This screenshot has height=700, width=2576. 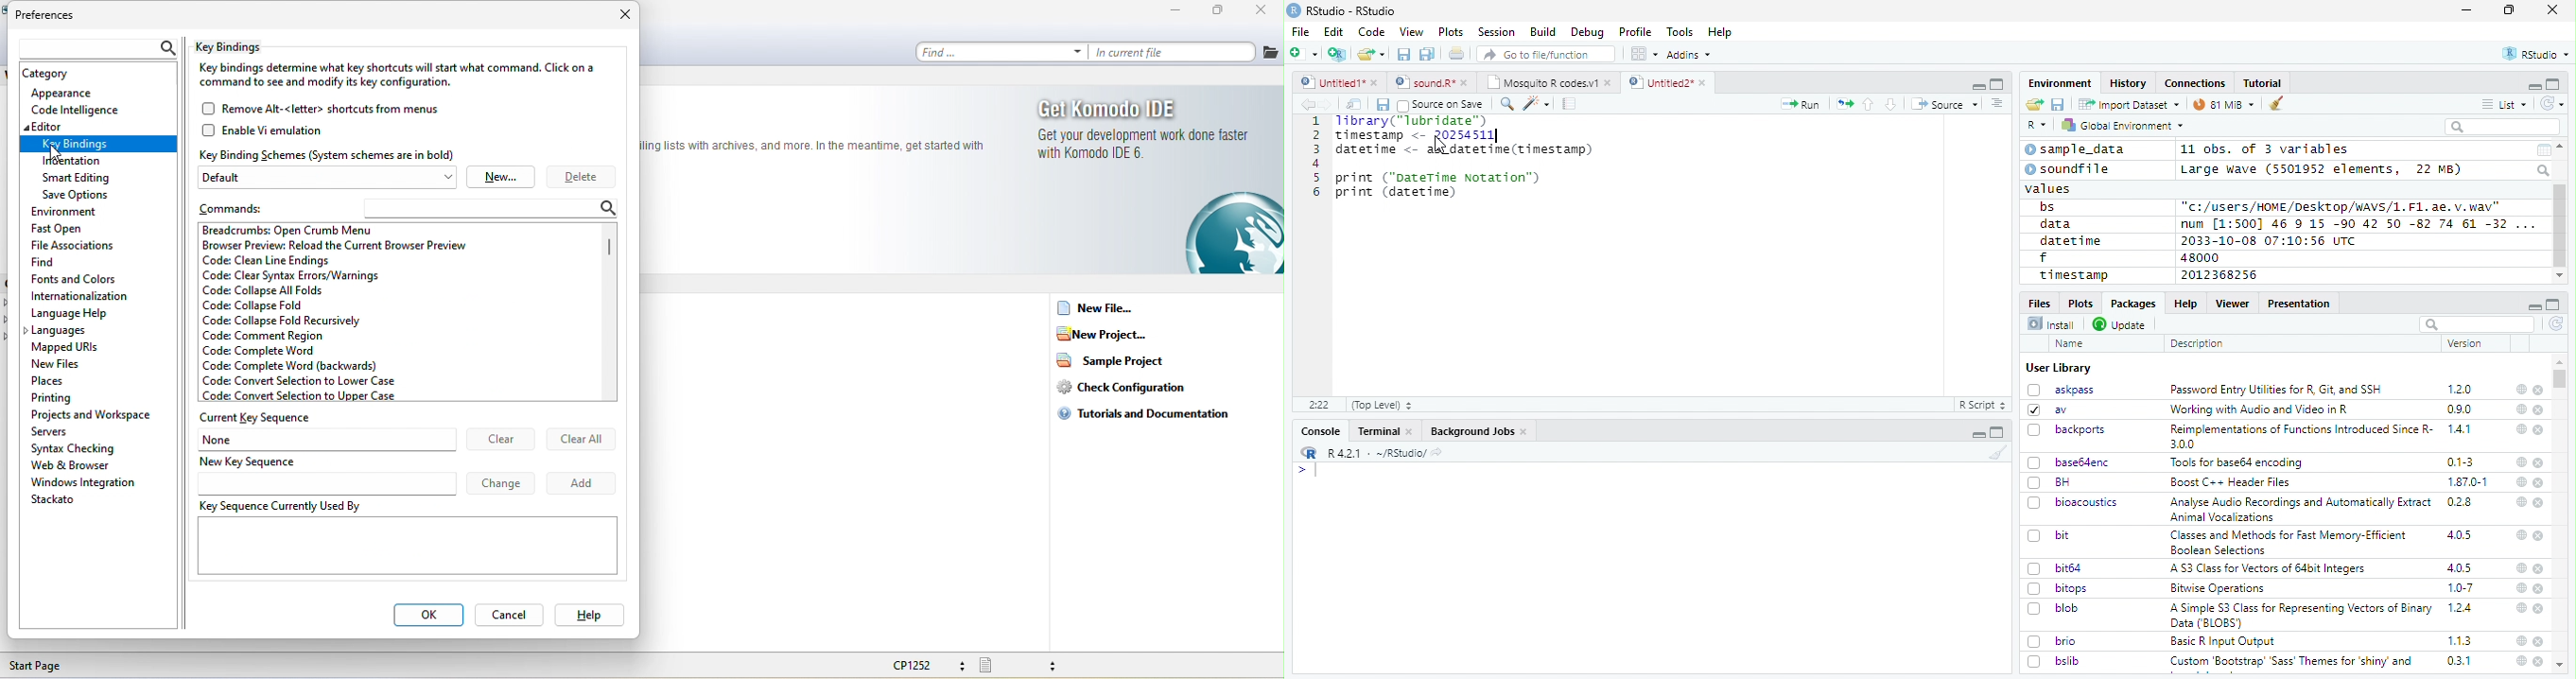 What do you see at coordinates (2538, 391) in the screenshot?
I see `close` at bounding box center [2538, 391].